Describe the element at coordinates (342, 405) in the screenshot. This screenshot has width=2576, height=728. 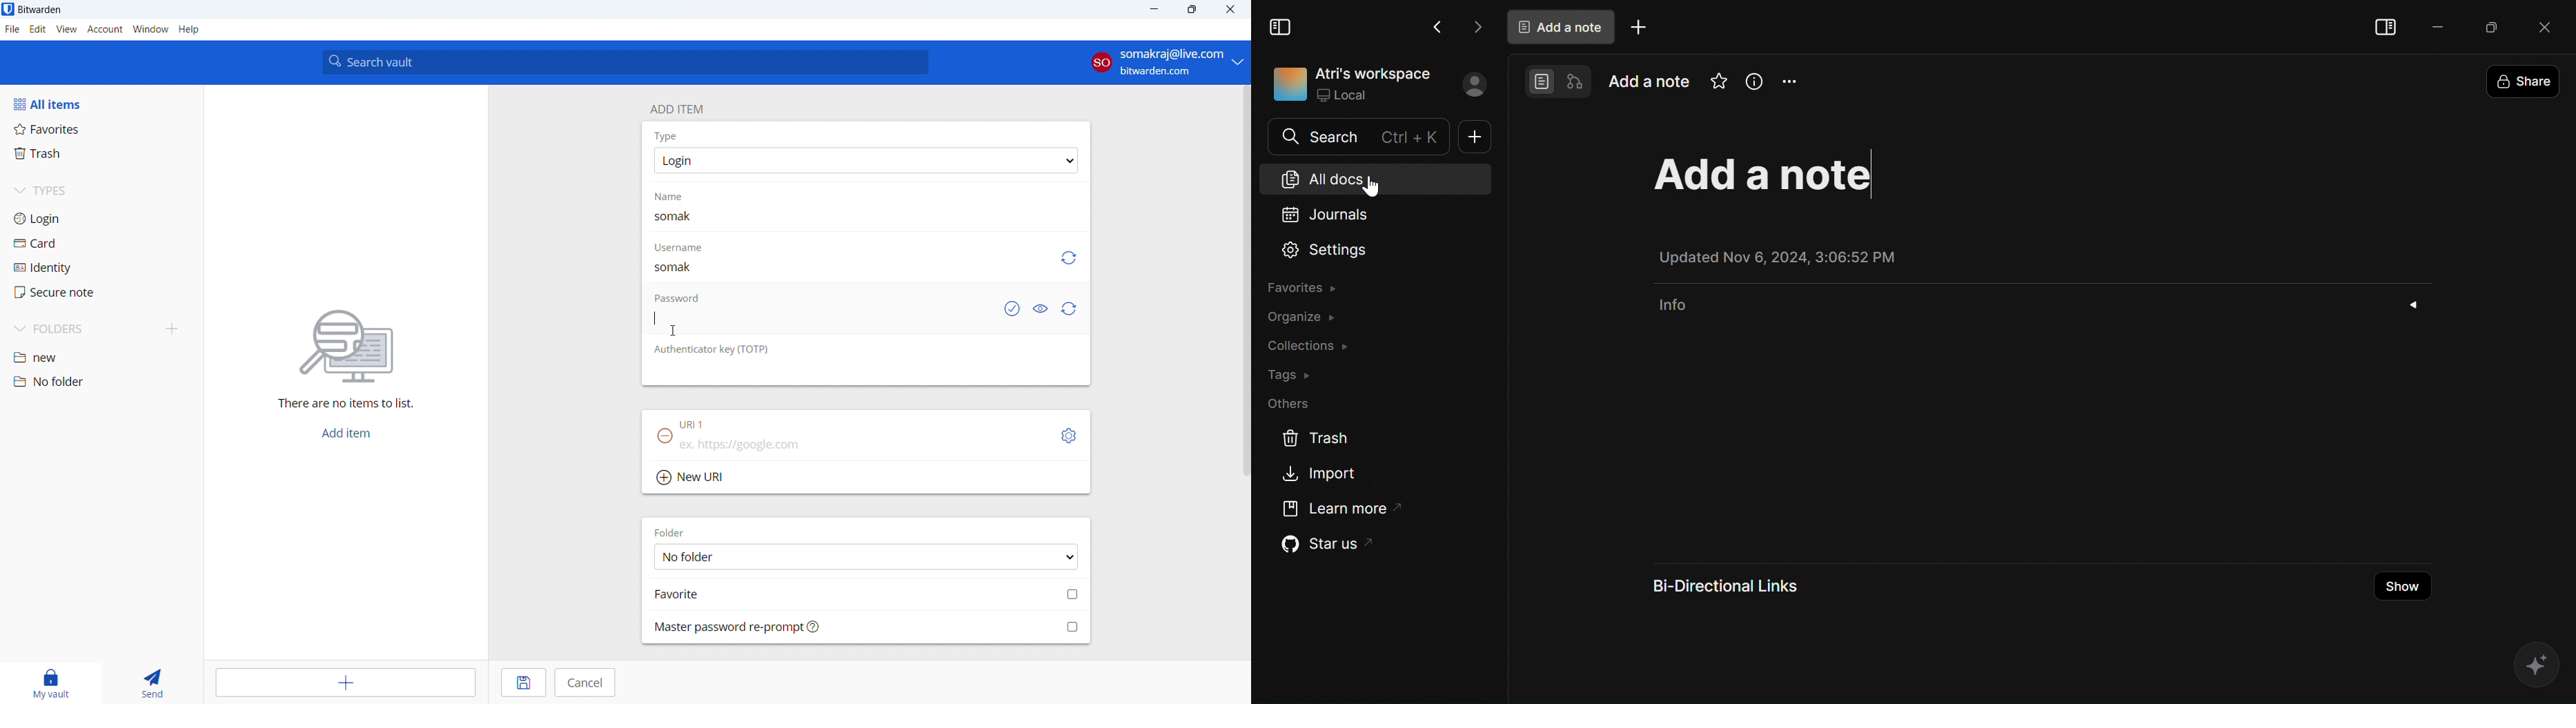
I see `there are no items to list ` at that location.